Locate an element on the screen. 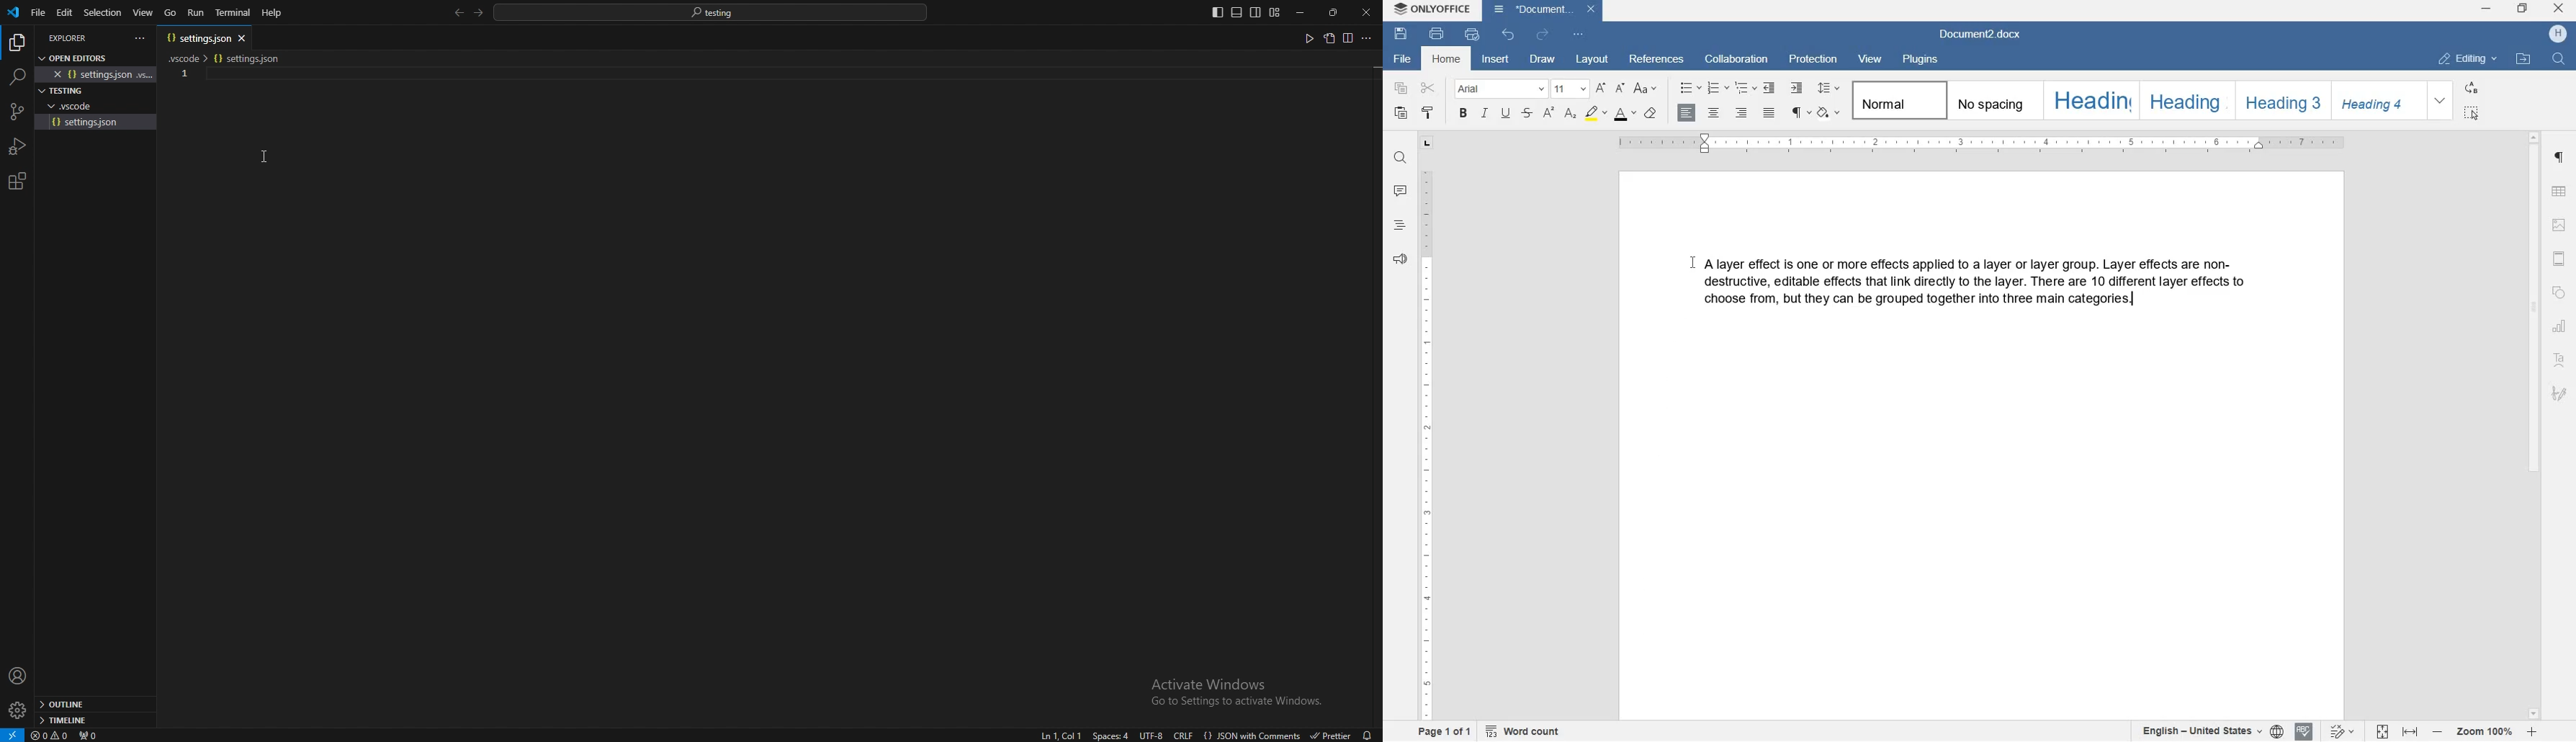  close is located at coordinates (2560, 9).